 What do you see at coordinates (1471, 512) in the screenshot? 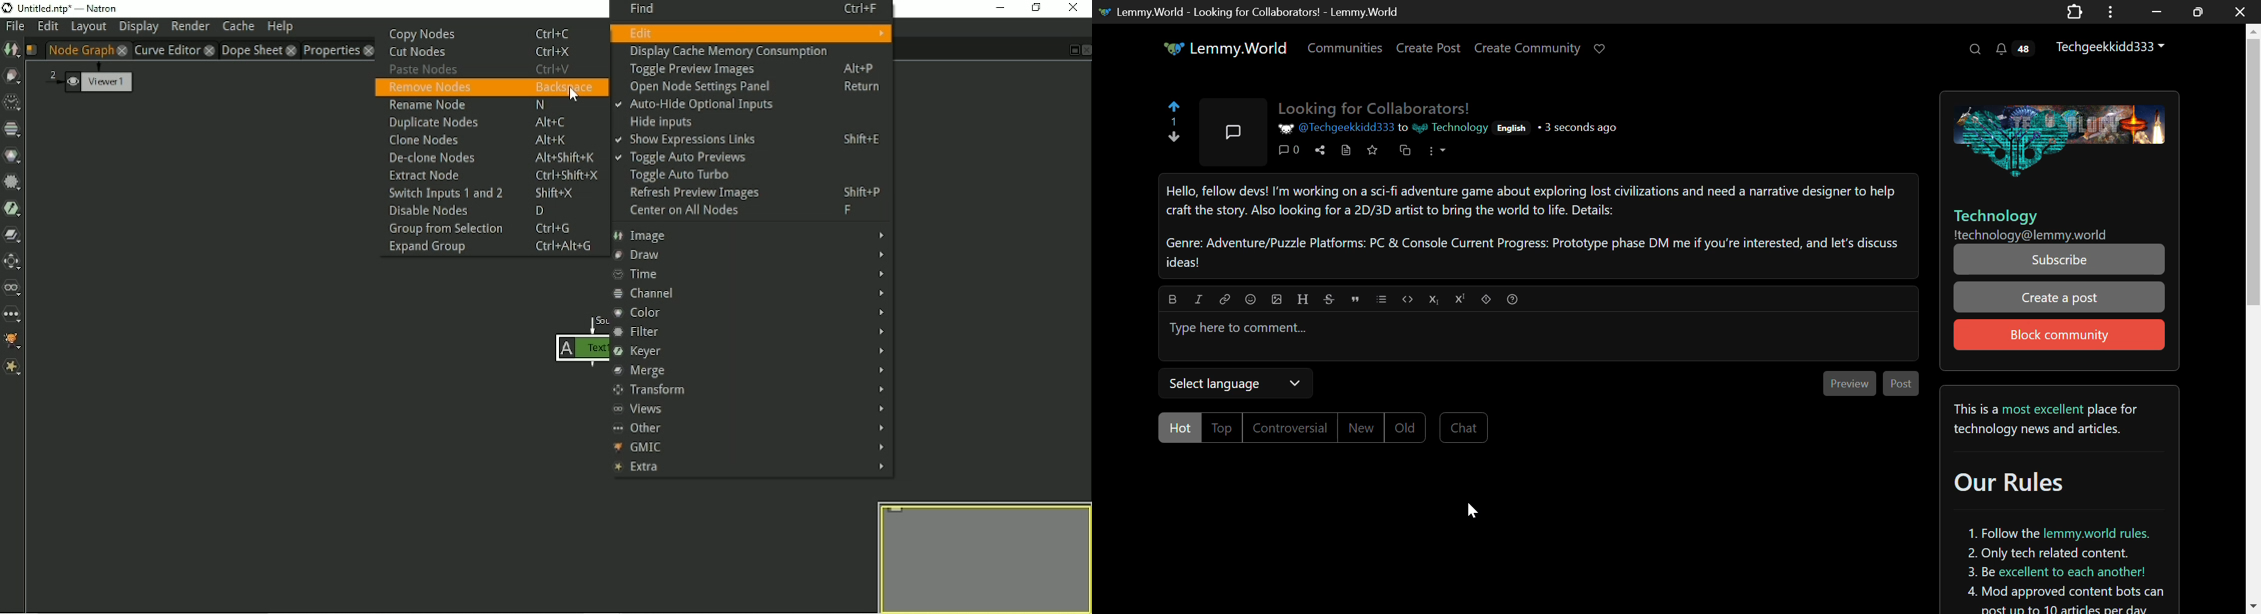
I see `Cursor Position AFTER_LAST_ACTION` at bounding box center [1471, 512].